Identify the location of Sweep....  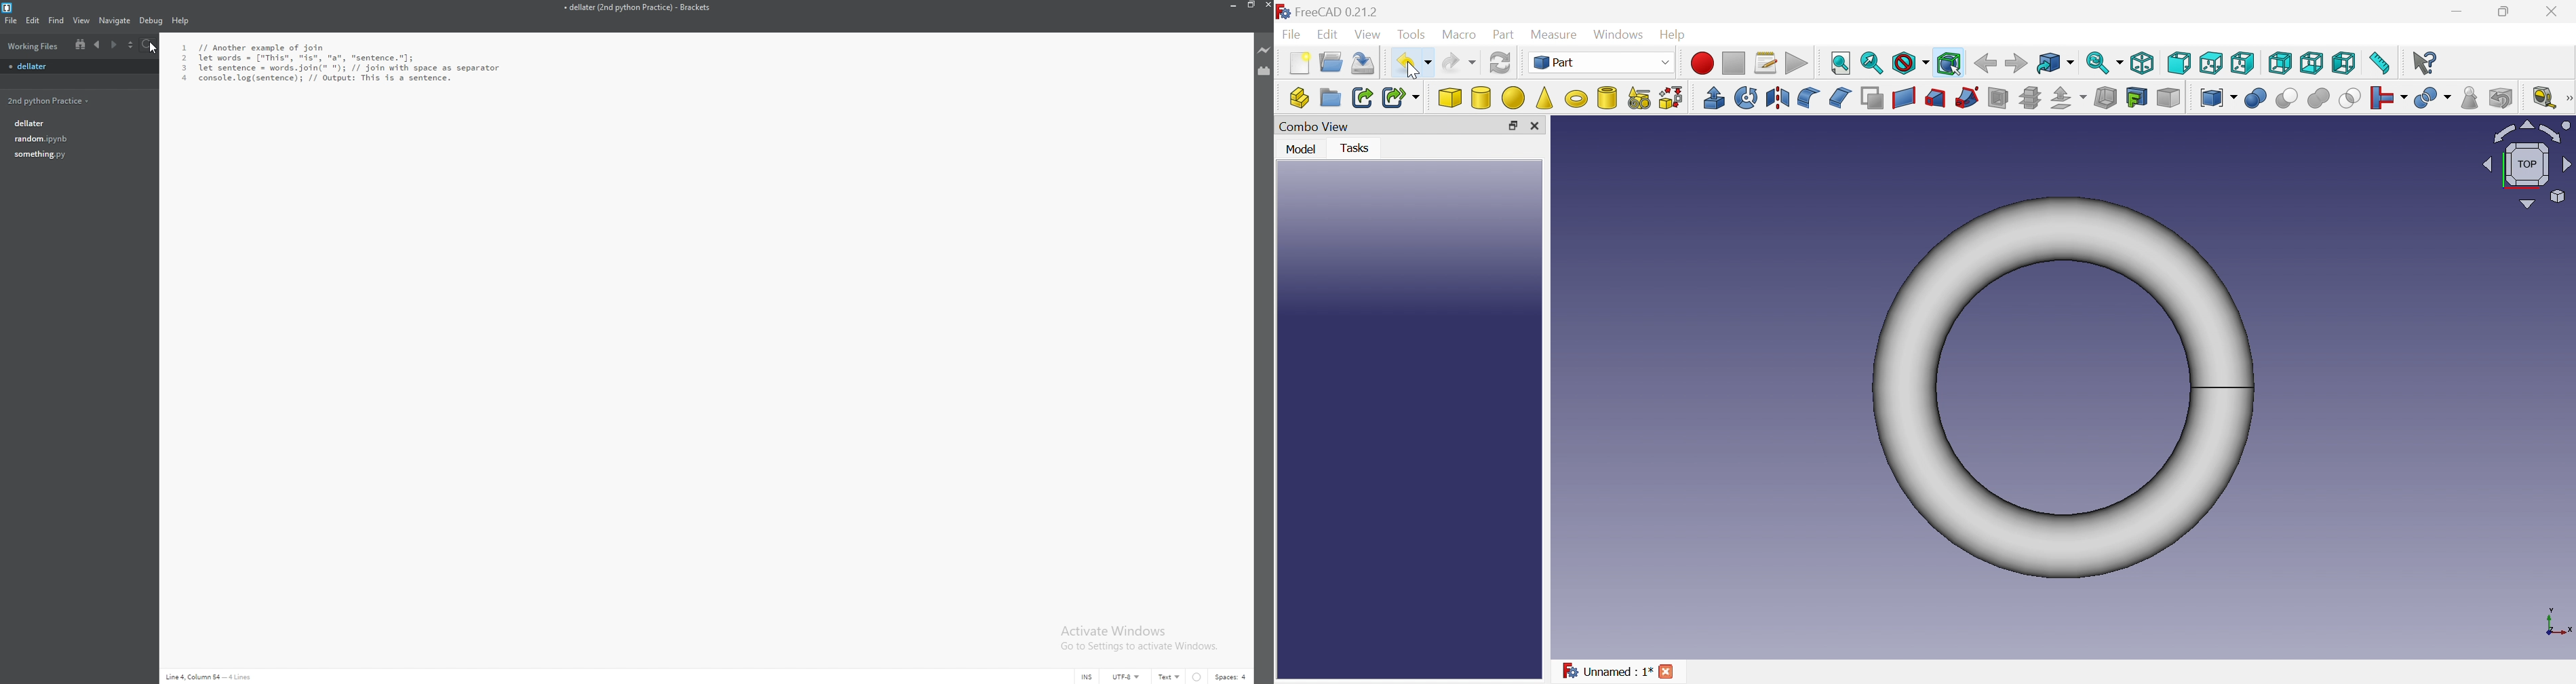
(1966, 98).